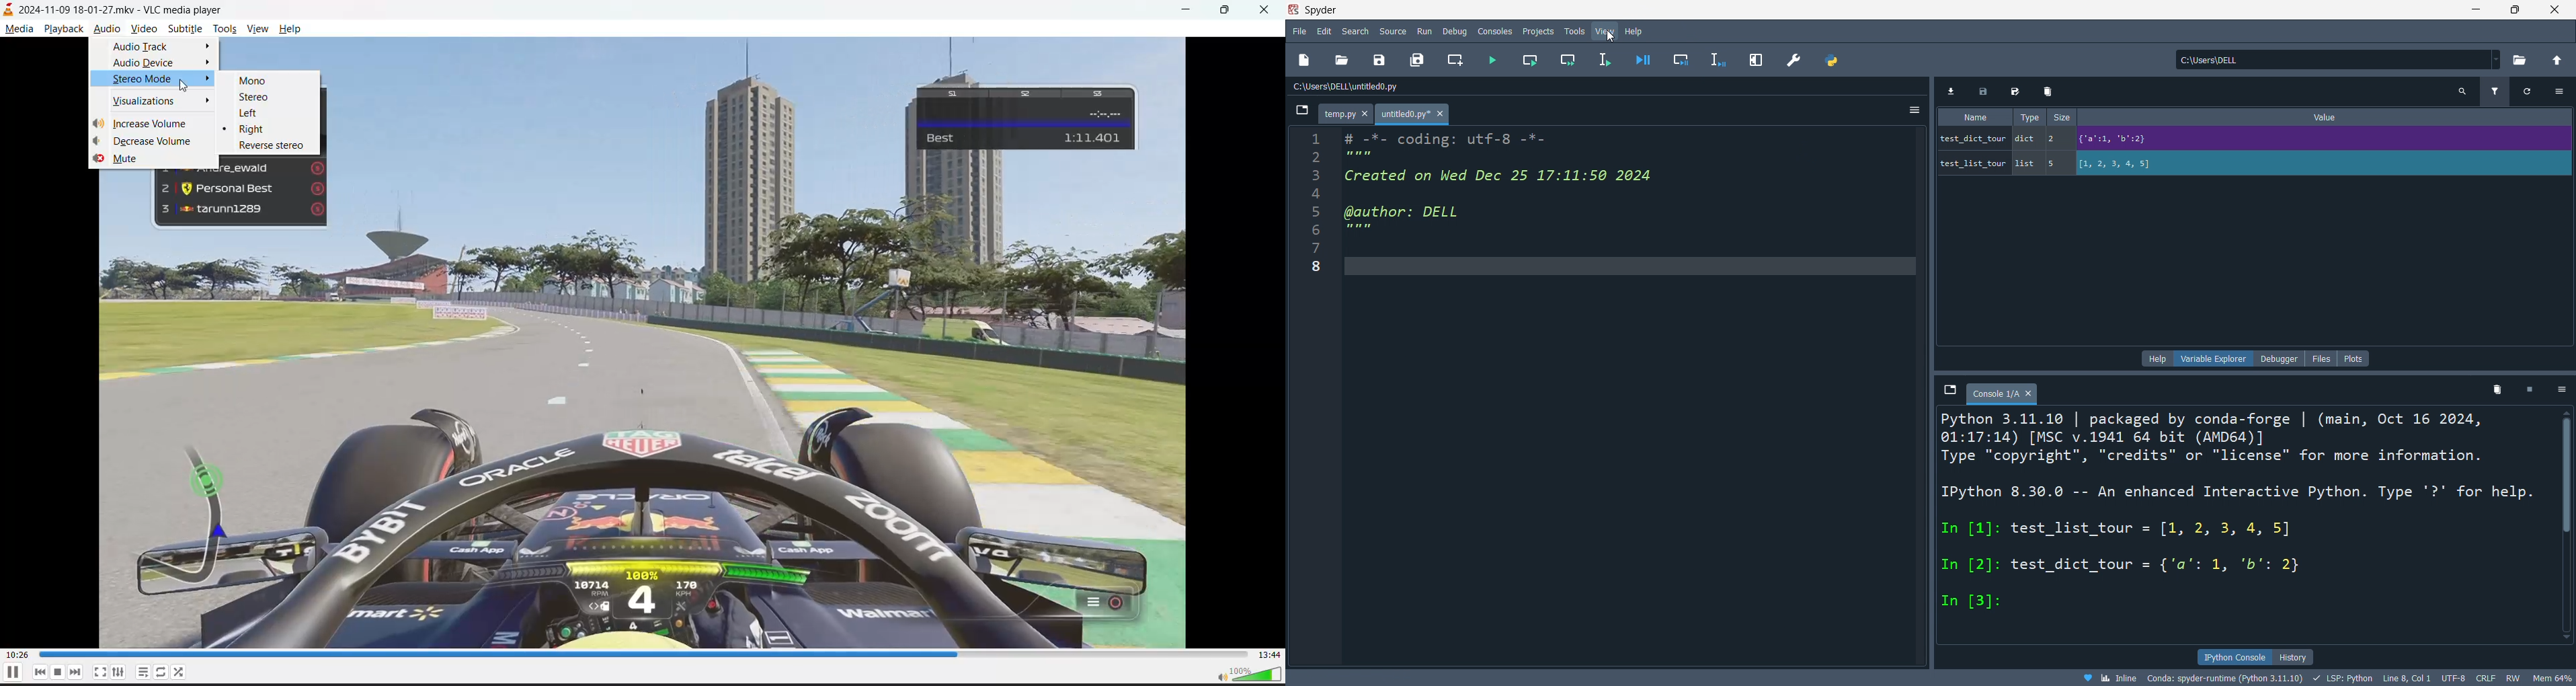 This screenshot has width=2576, height=700. Describe the element at coordinates (240, 210) in the screenshot. I see `tarunn1289` at that location.